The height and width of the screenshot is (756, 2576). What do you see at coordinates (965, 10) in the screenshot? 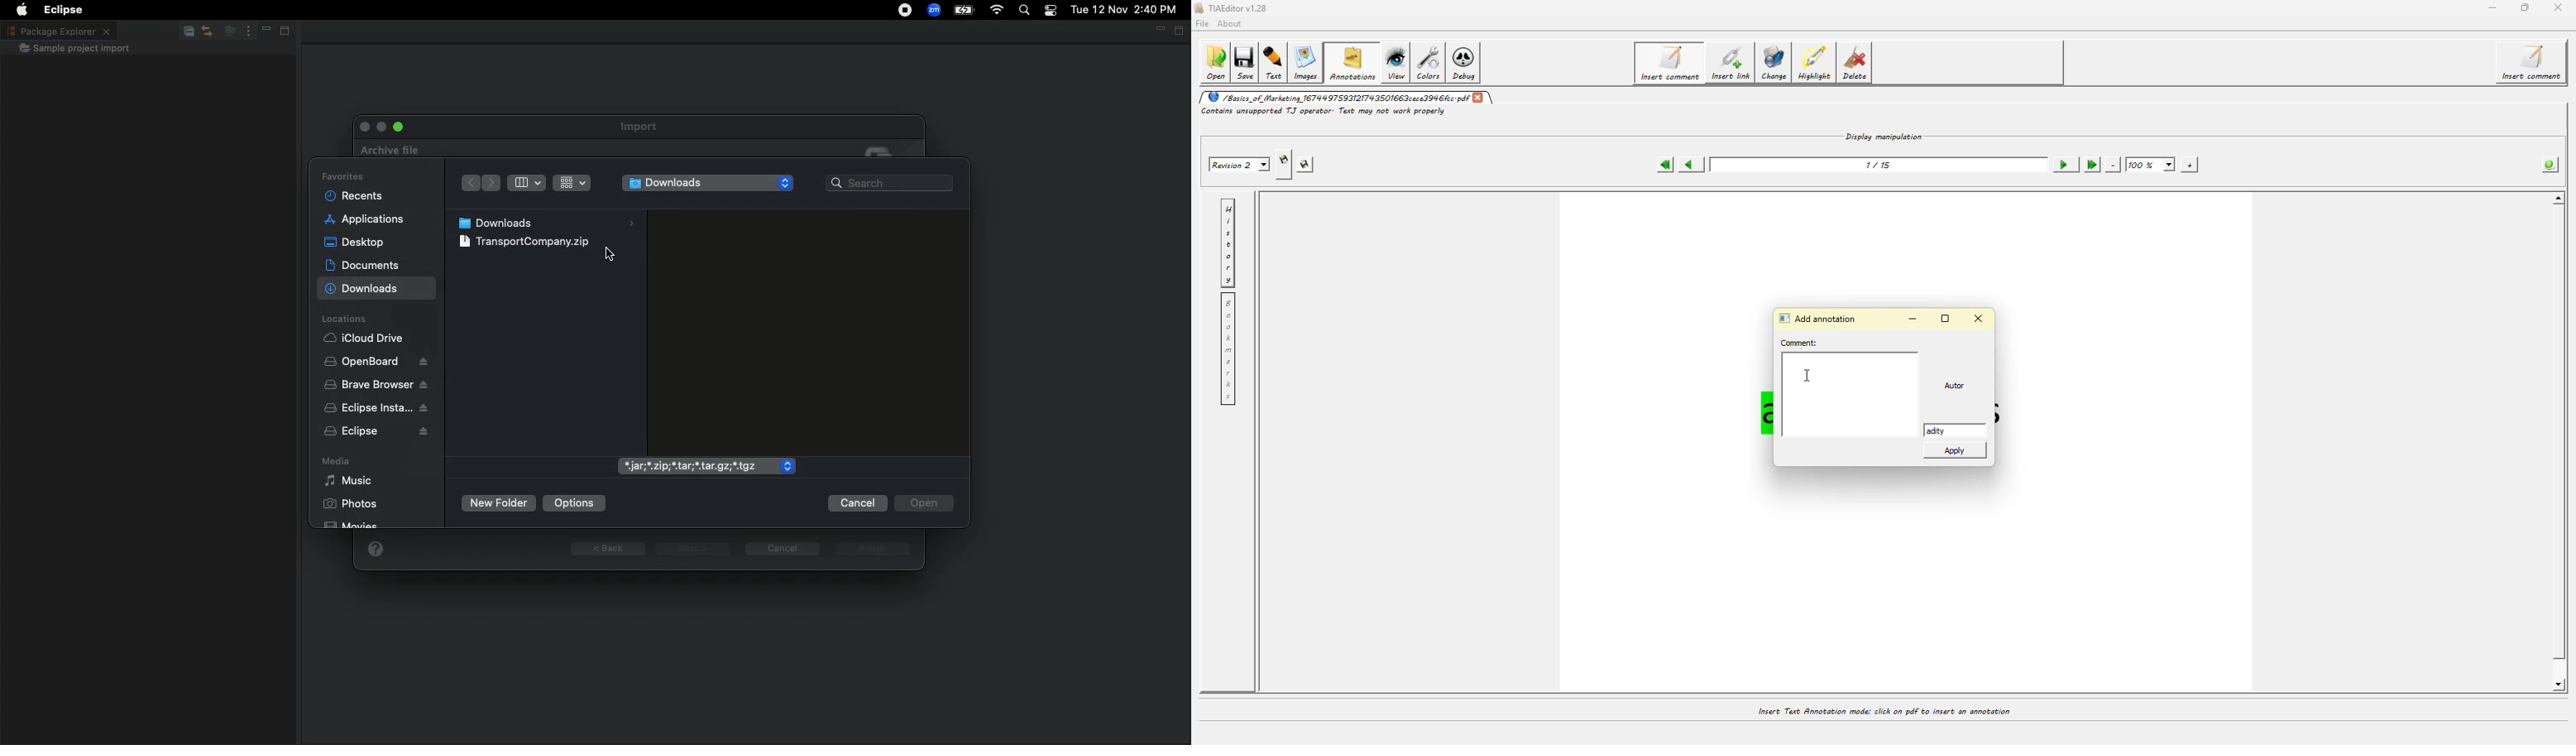
I see `Charge` at bounding box center [965, 10].